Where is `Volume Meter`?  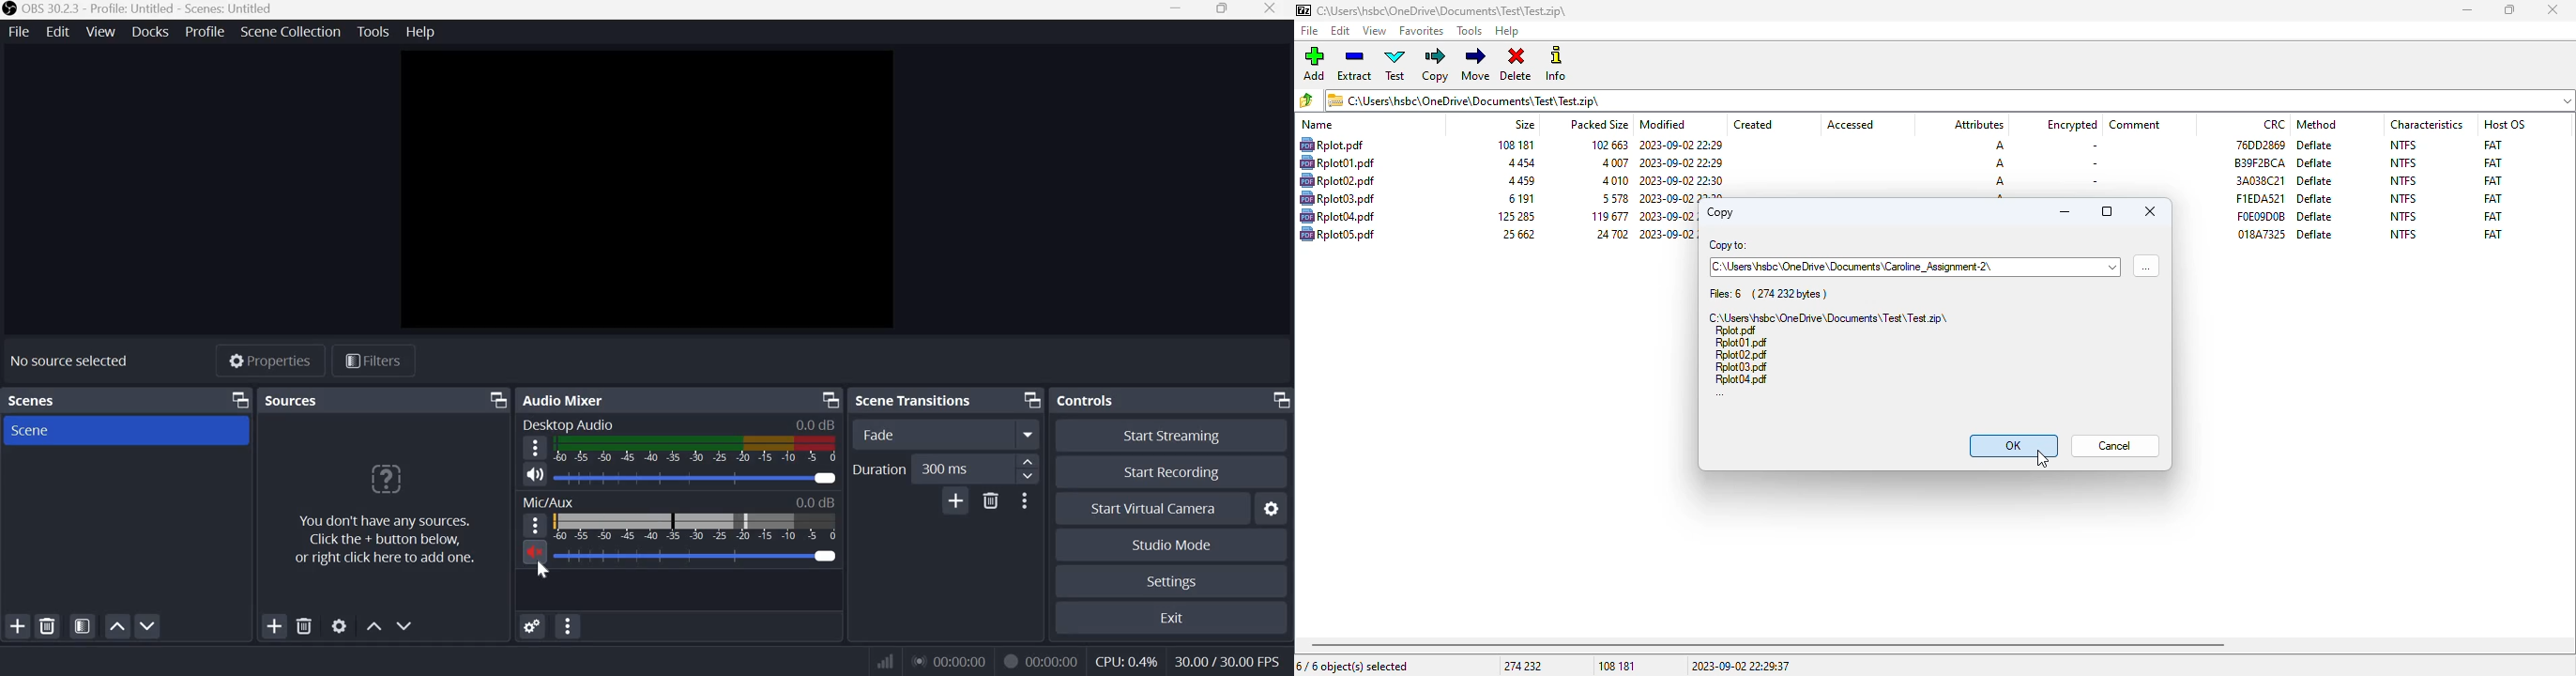
Volume Meter is located at coordinates (695, 526).